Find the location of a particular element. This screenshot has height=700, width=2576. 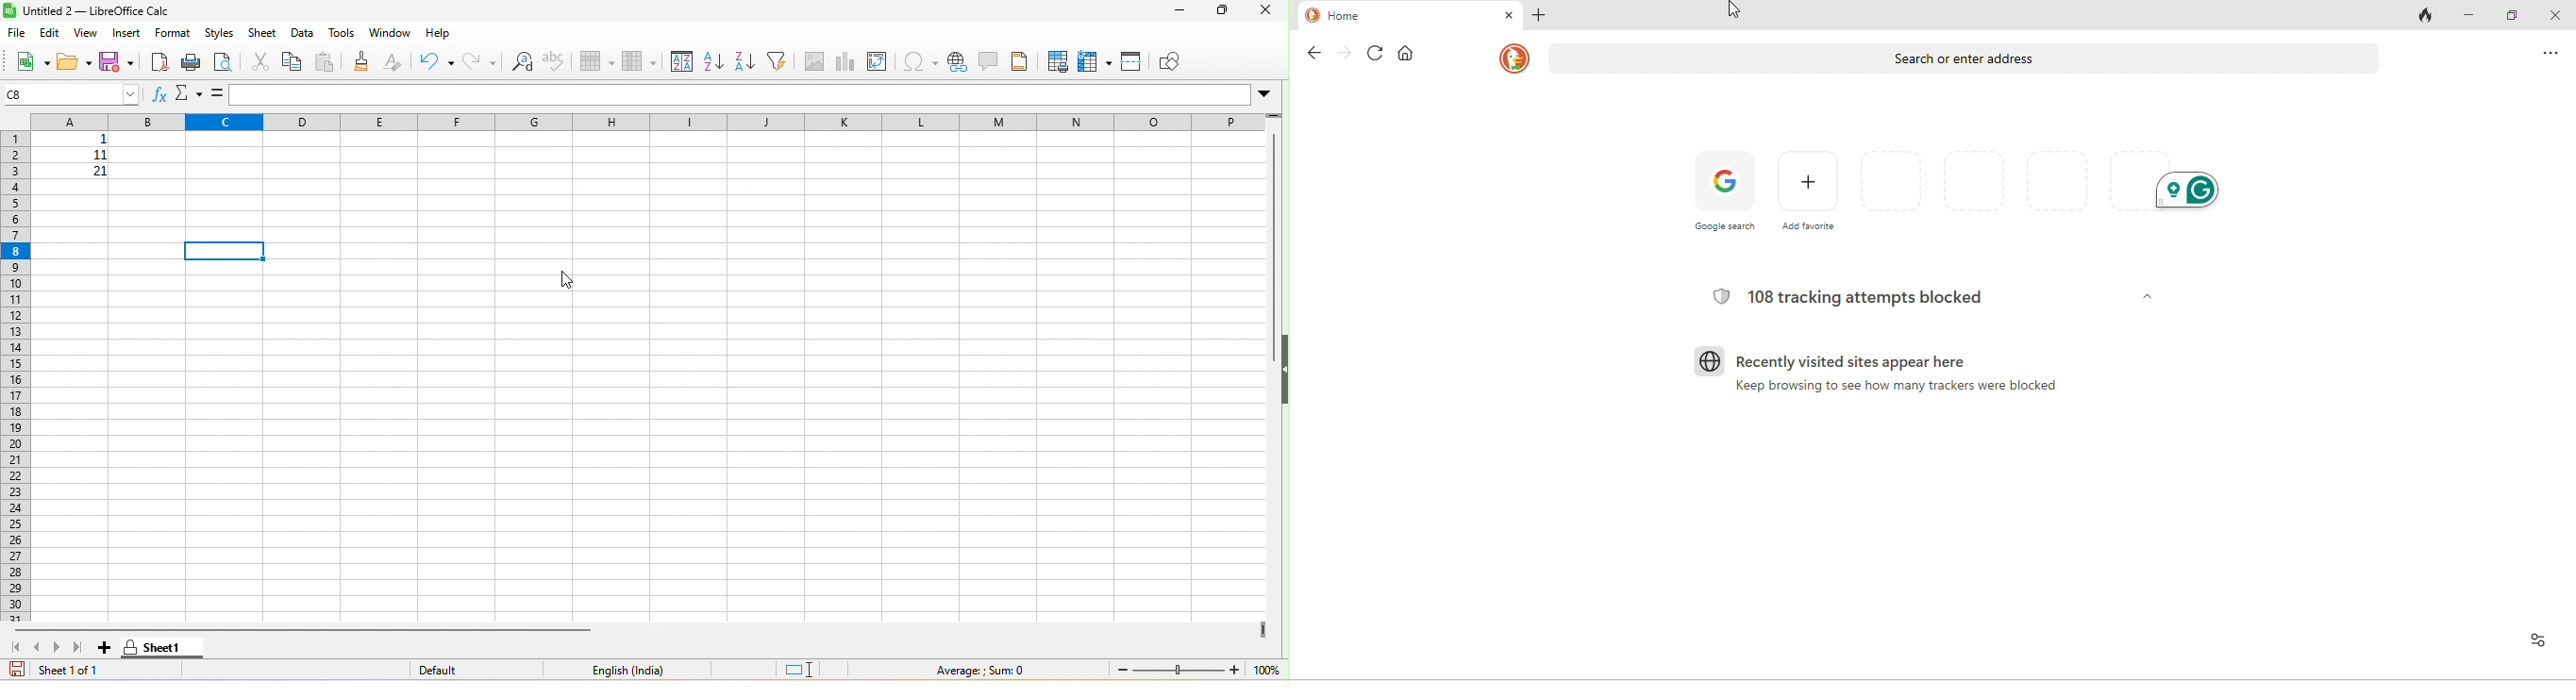

sort ascending is located at coordinates (723, 61).